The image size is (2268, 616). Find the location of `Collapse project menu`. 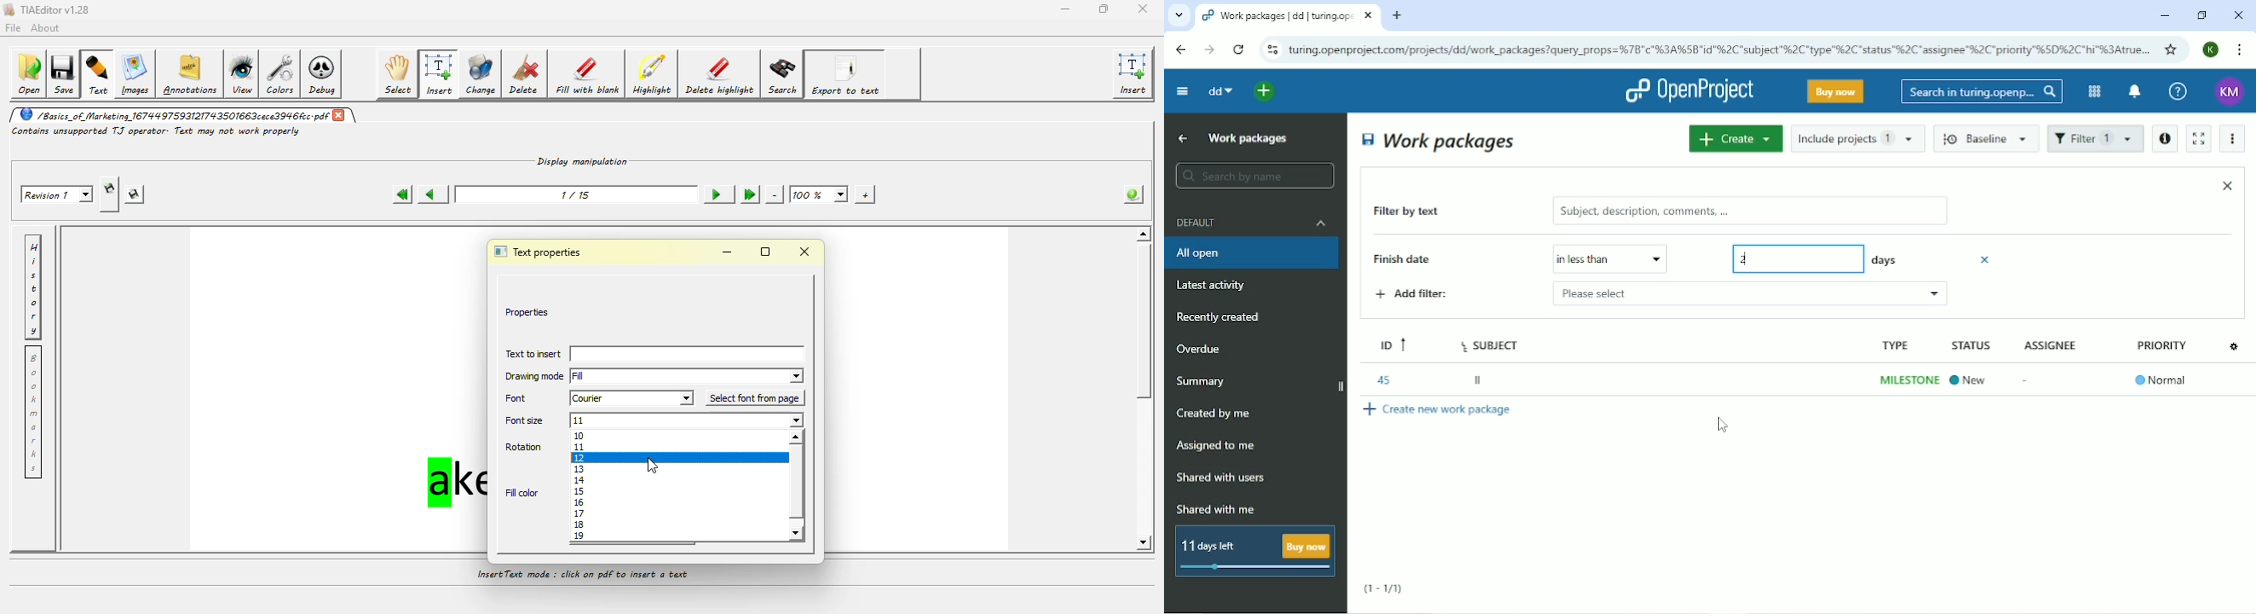

Collapse project menu is located at coordinates (1181, 90).